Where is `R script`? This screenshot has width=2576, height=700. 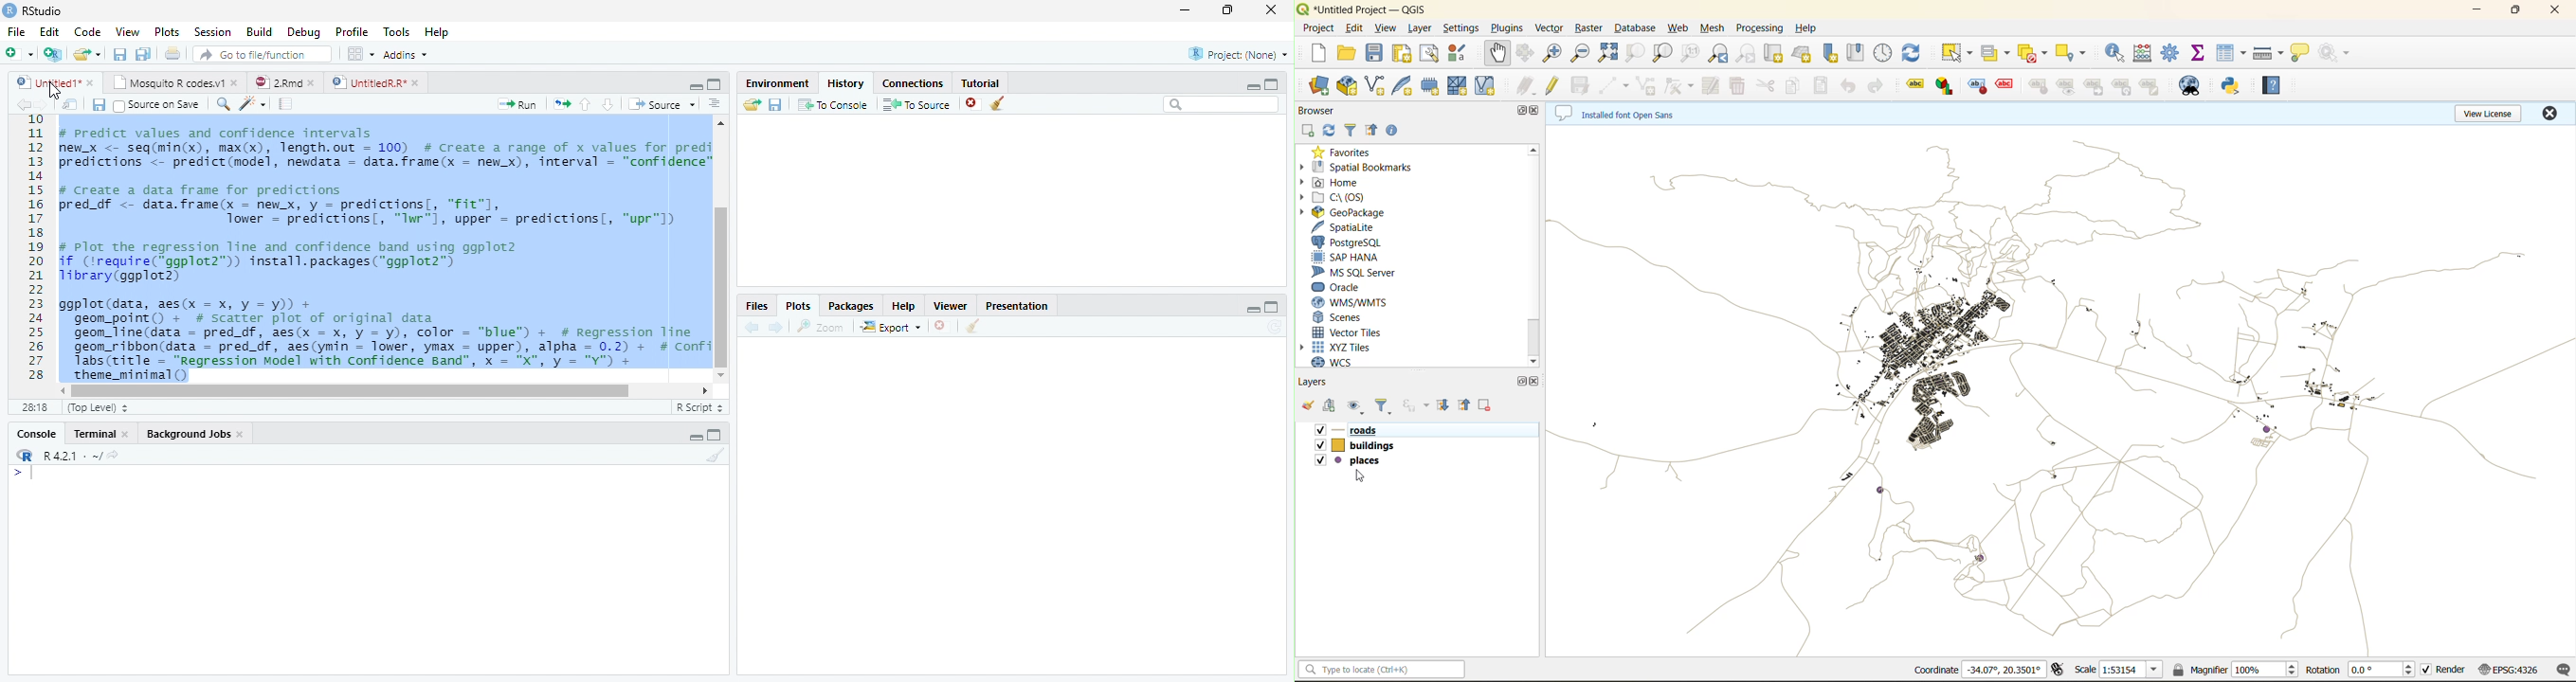 R script is located at coordinates (699, 407).